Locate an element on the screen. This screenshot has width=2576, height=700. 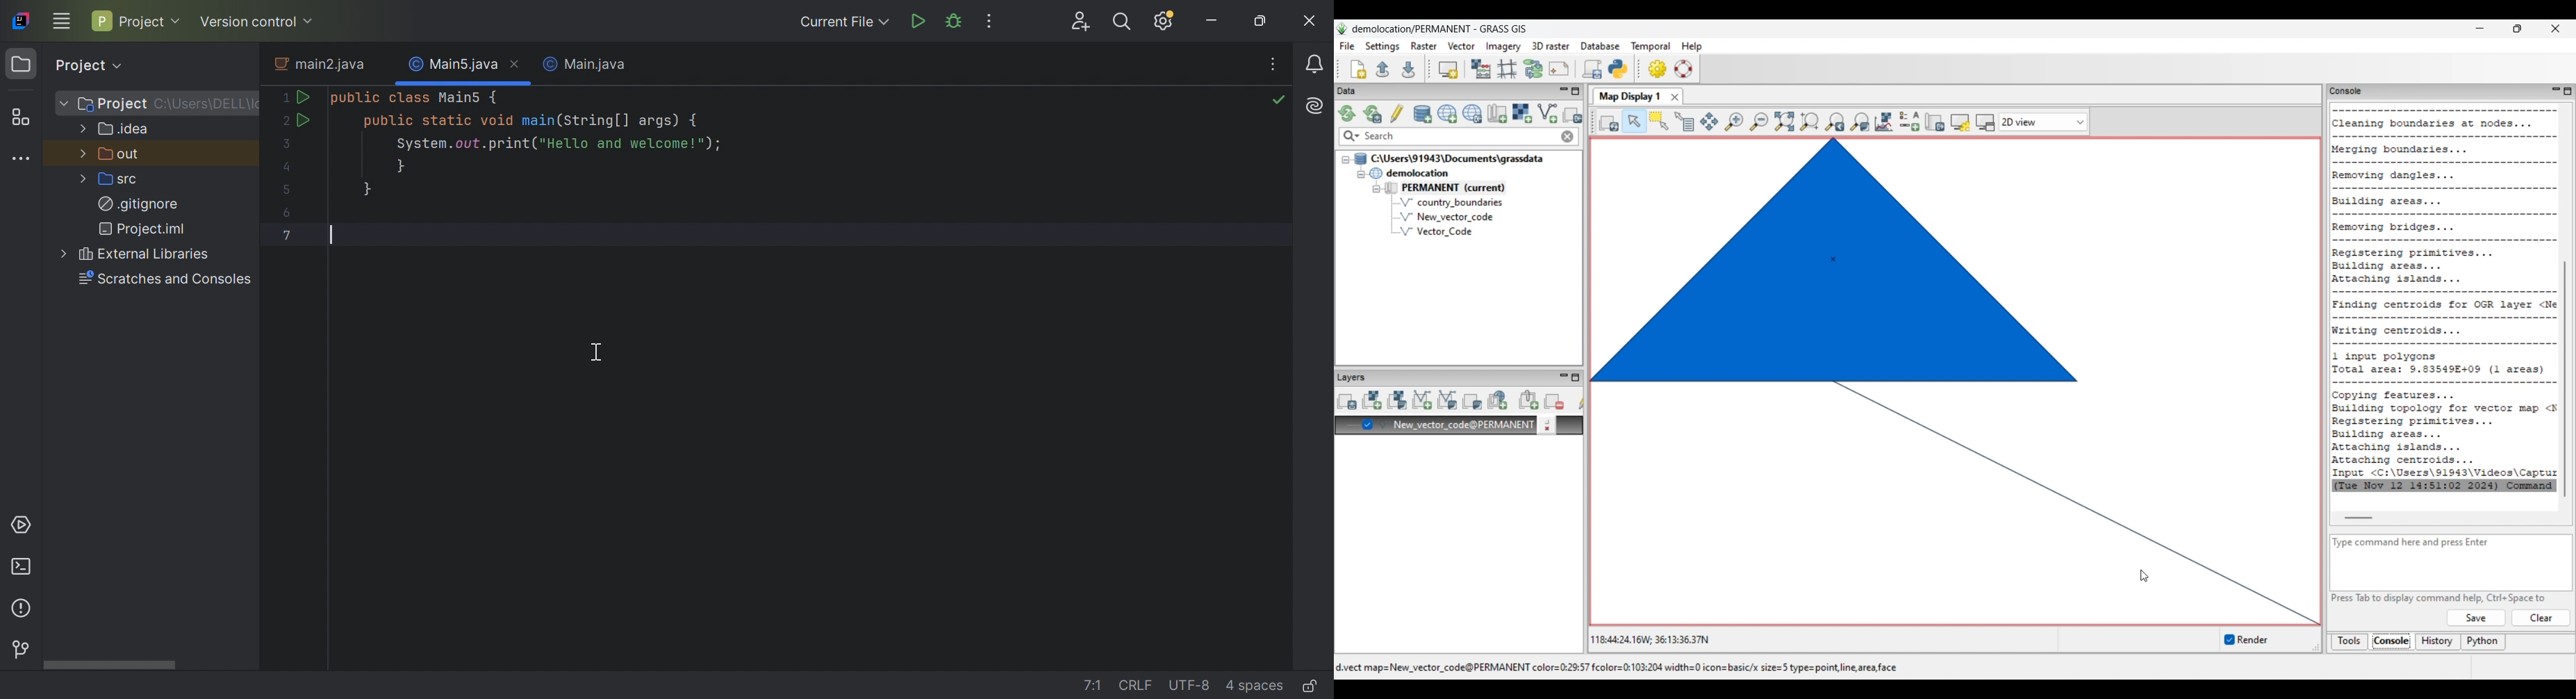
No problems found is located at coordinates (1280, 101).